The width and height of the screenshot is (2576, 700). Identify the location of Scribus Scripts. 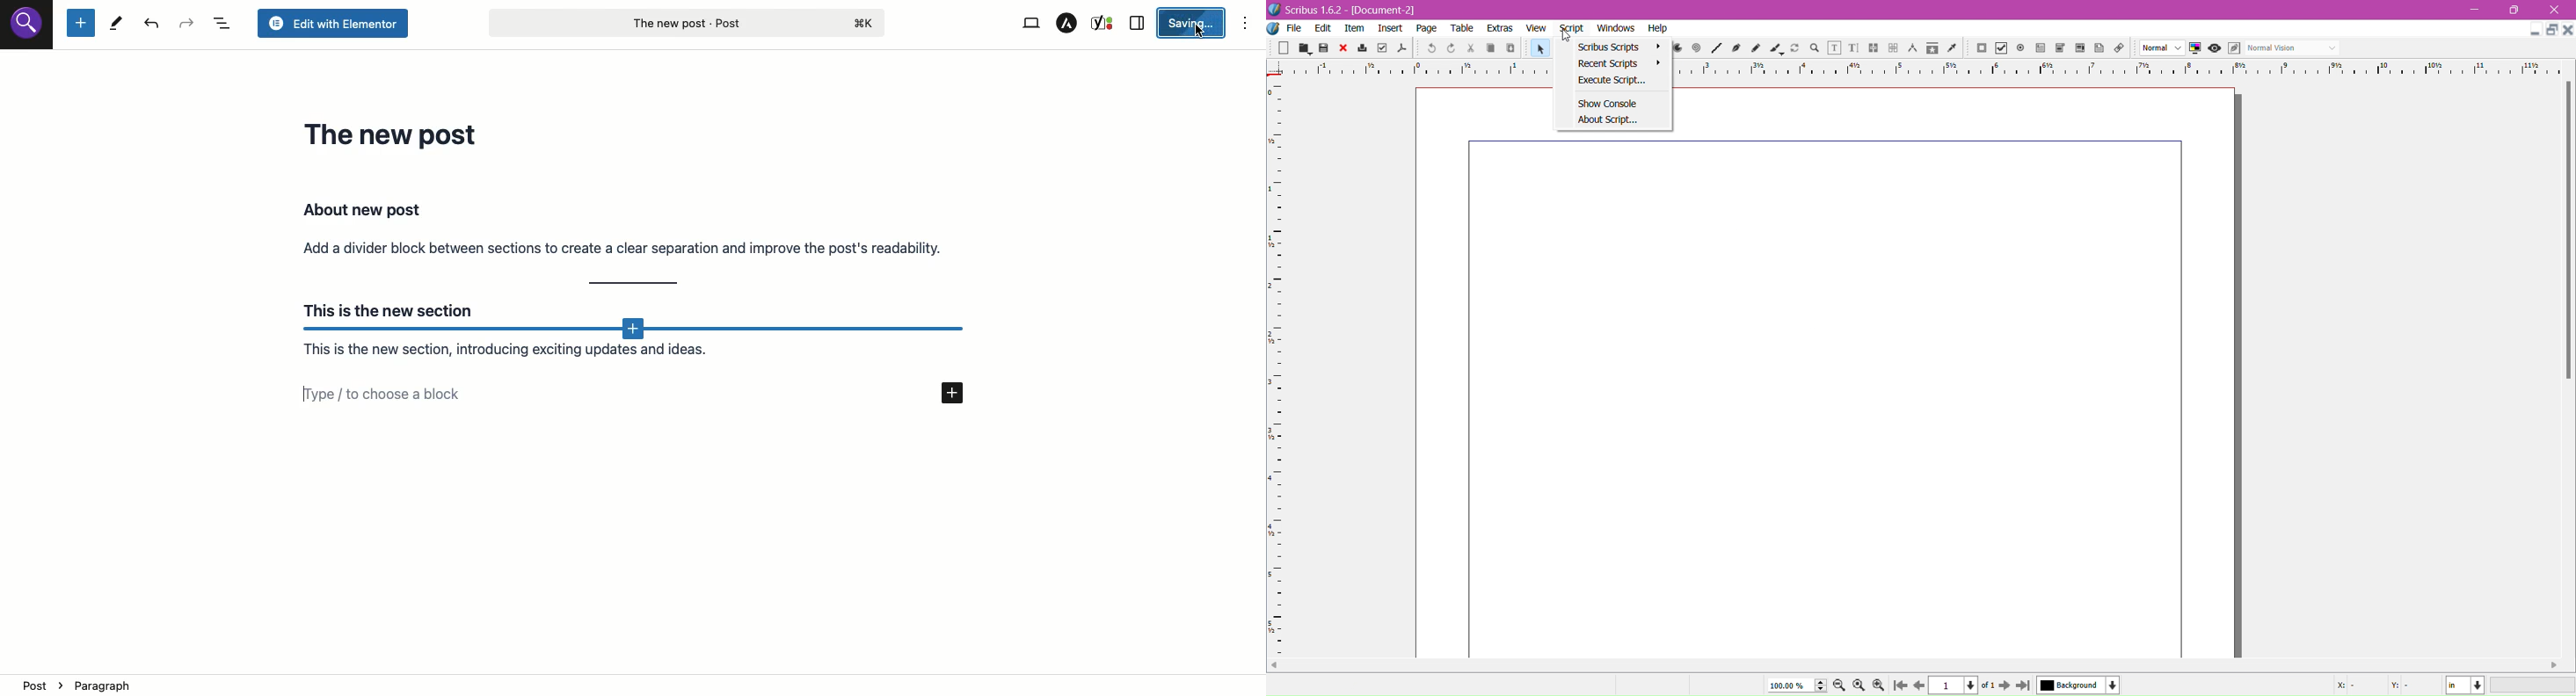
(1615, 47).